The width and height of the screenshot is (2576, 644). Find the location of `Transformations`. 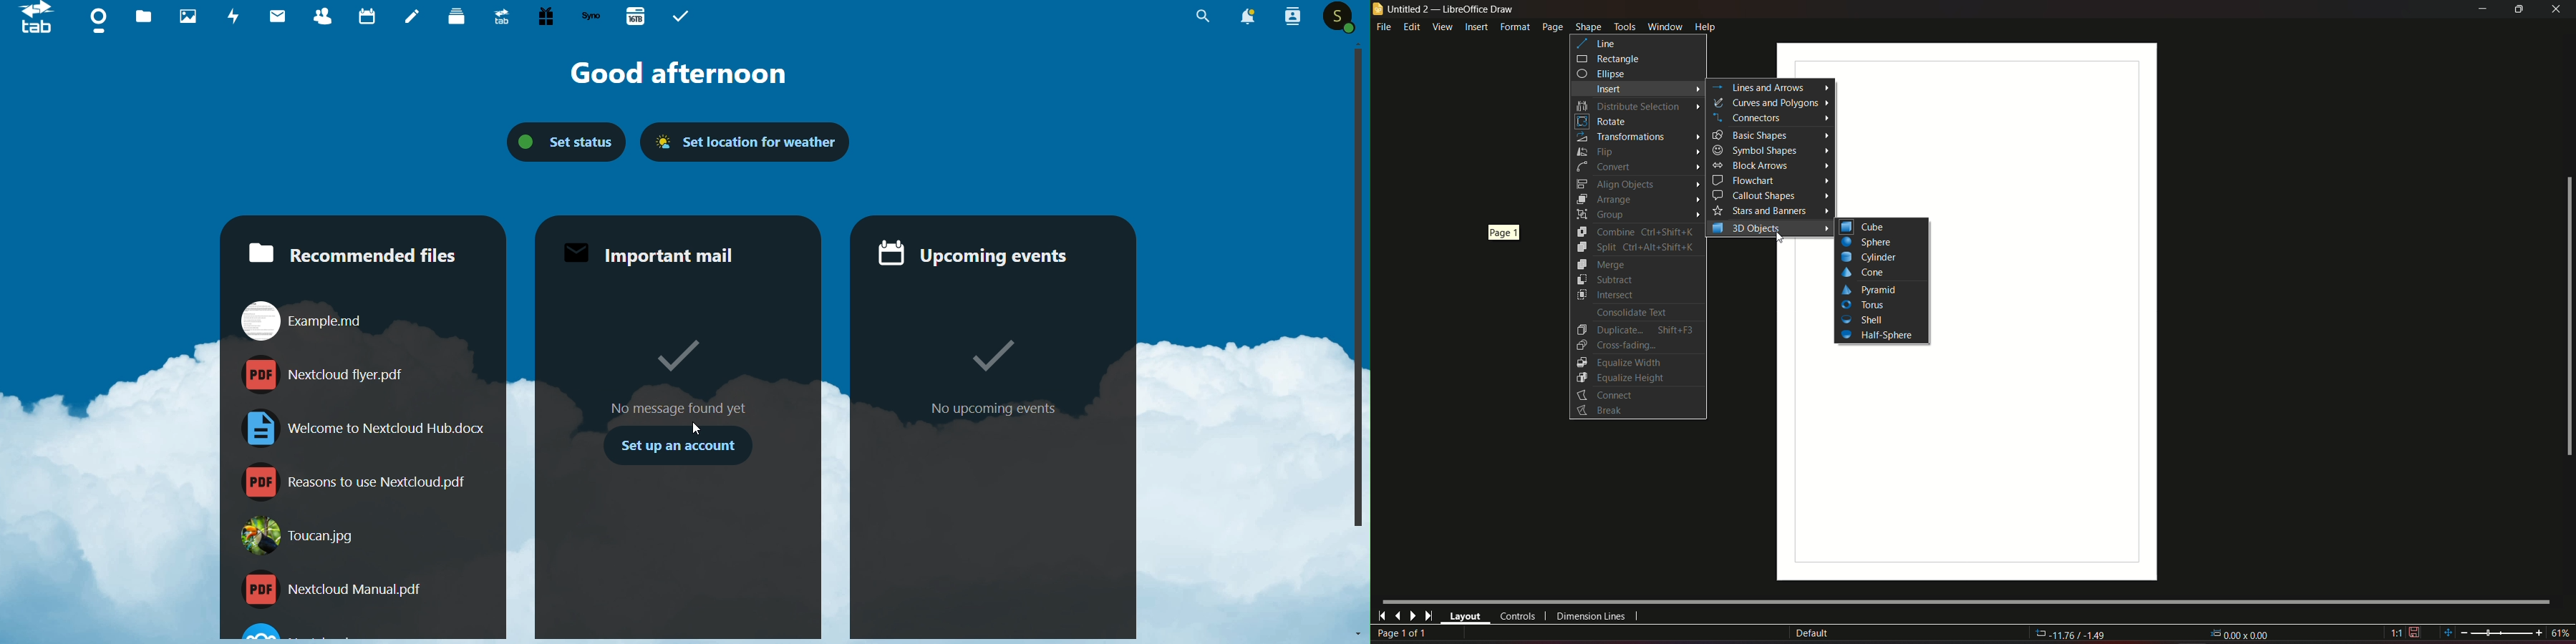

Transformations is located at coordinates (1622, 137).